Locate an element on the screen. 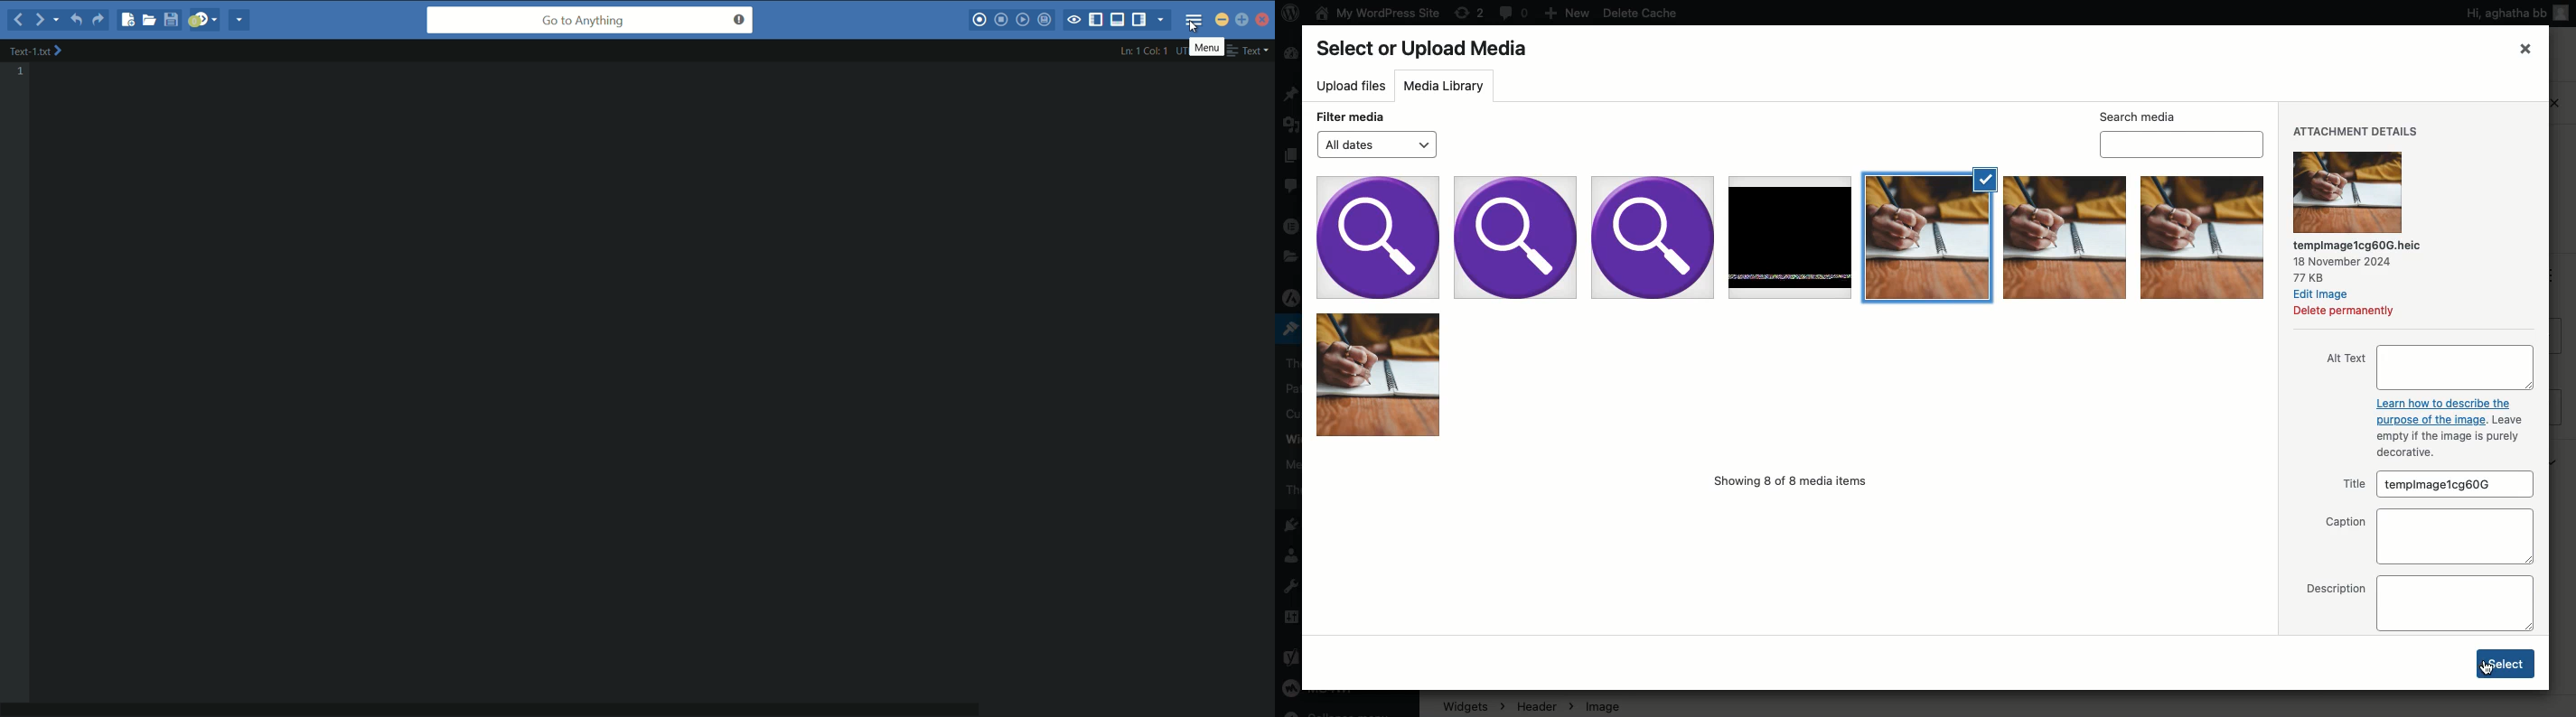  Search media is located at coordinates (2183, 132).